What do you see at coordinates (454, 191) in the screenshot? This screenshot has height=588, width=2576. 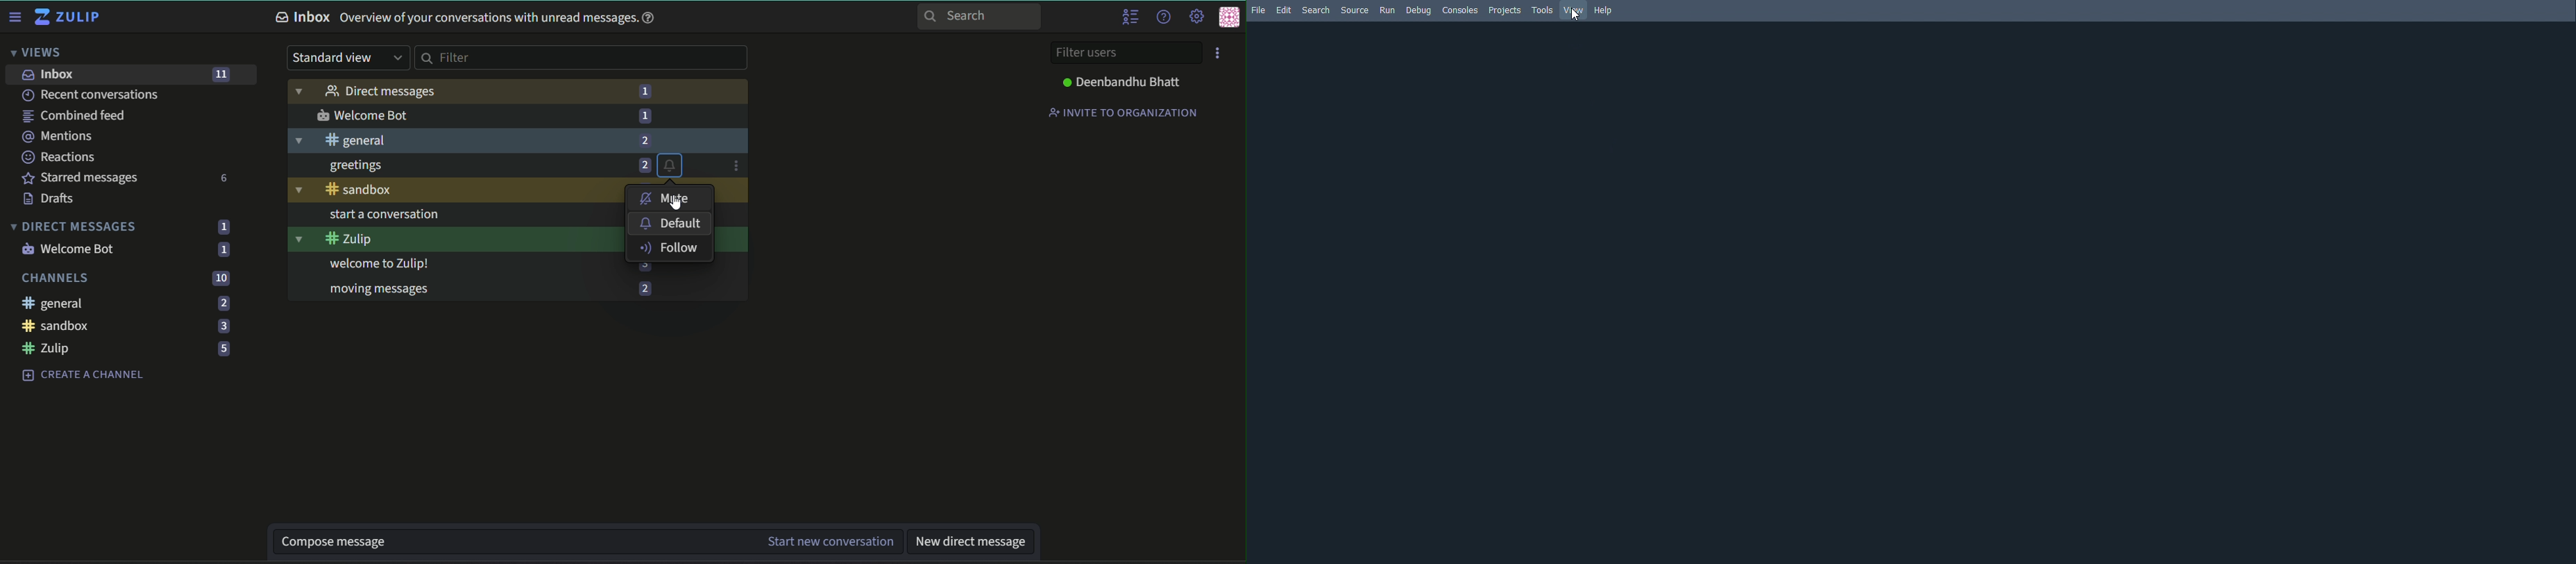 I see `sandbox` at bounding box center [454, 191].